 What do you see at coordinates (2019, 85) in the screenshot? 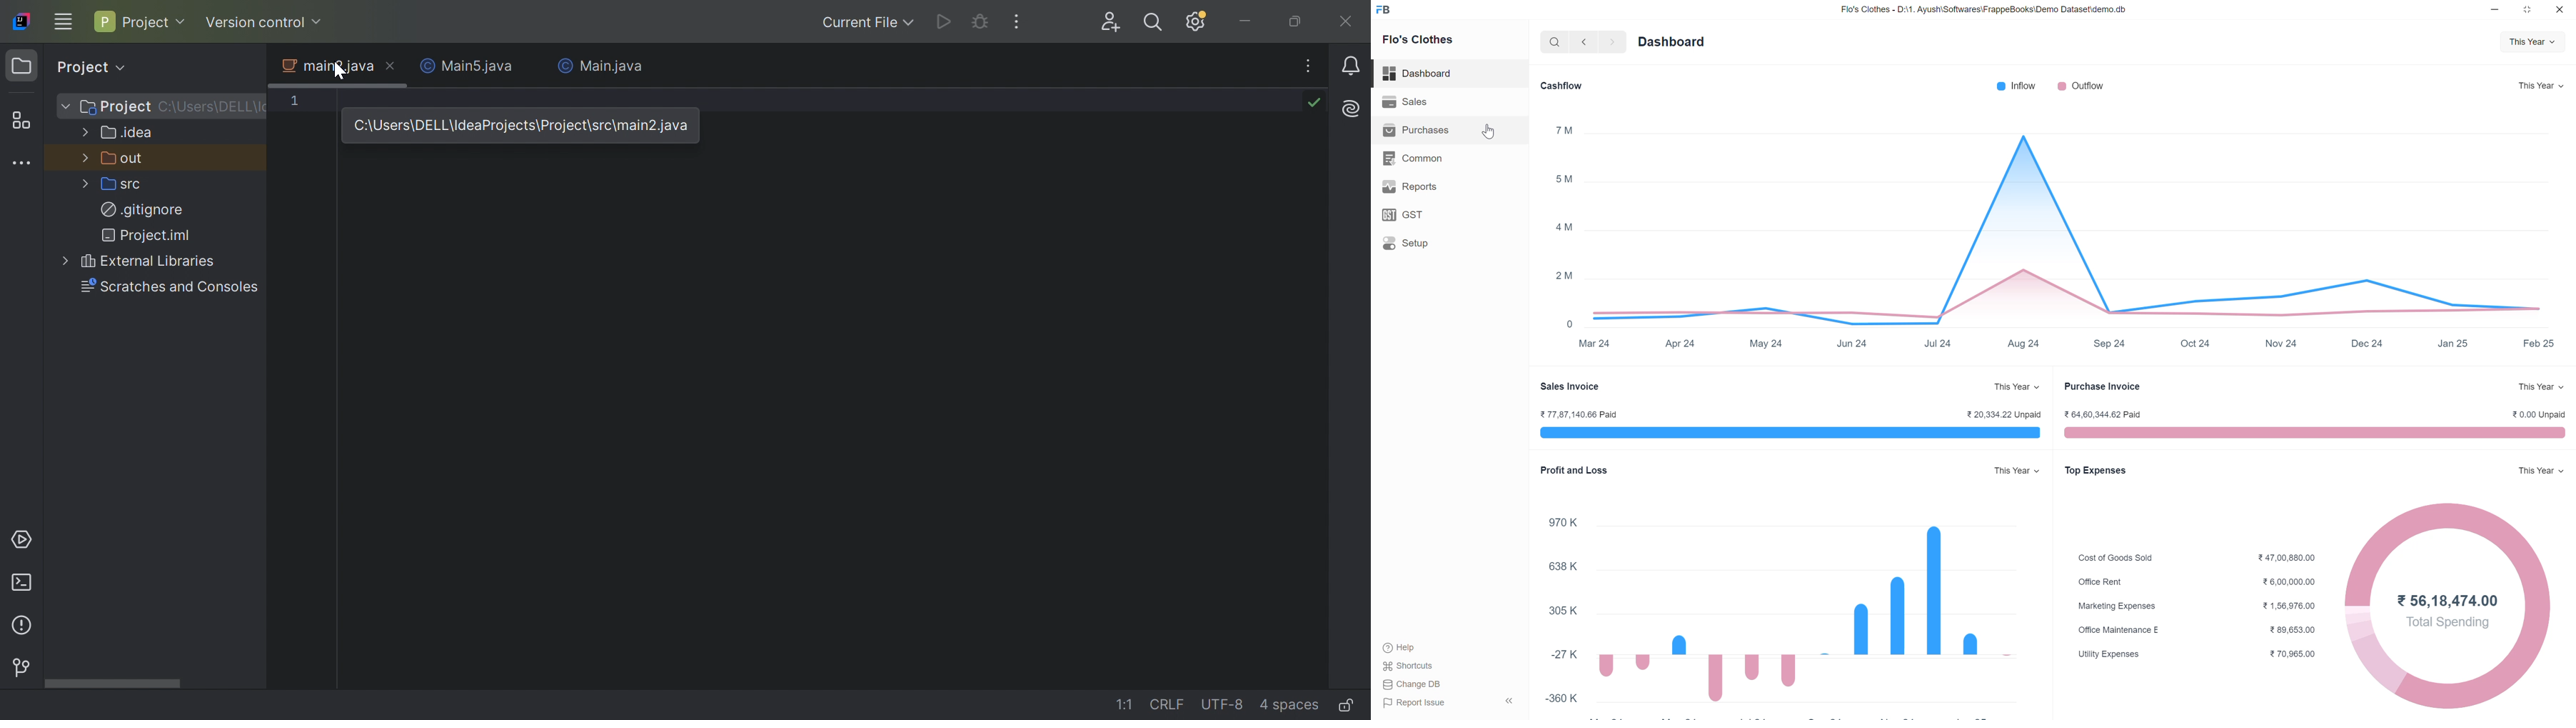
I see `Inflow` at bounding box center [2019, 85].